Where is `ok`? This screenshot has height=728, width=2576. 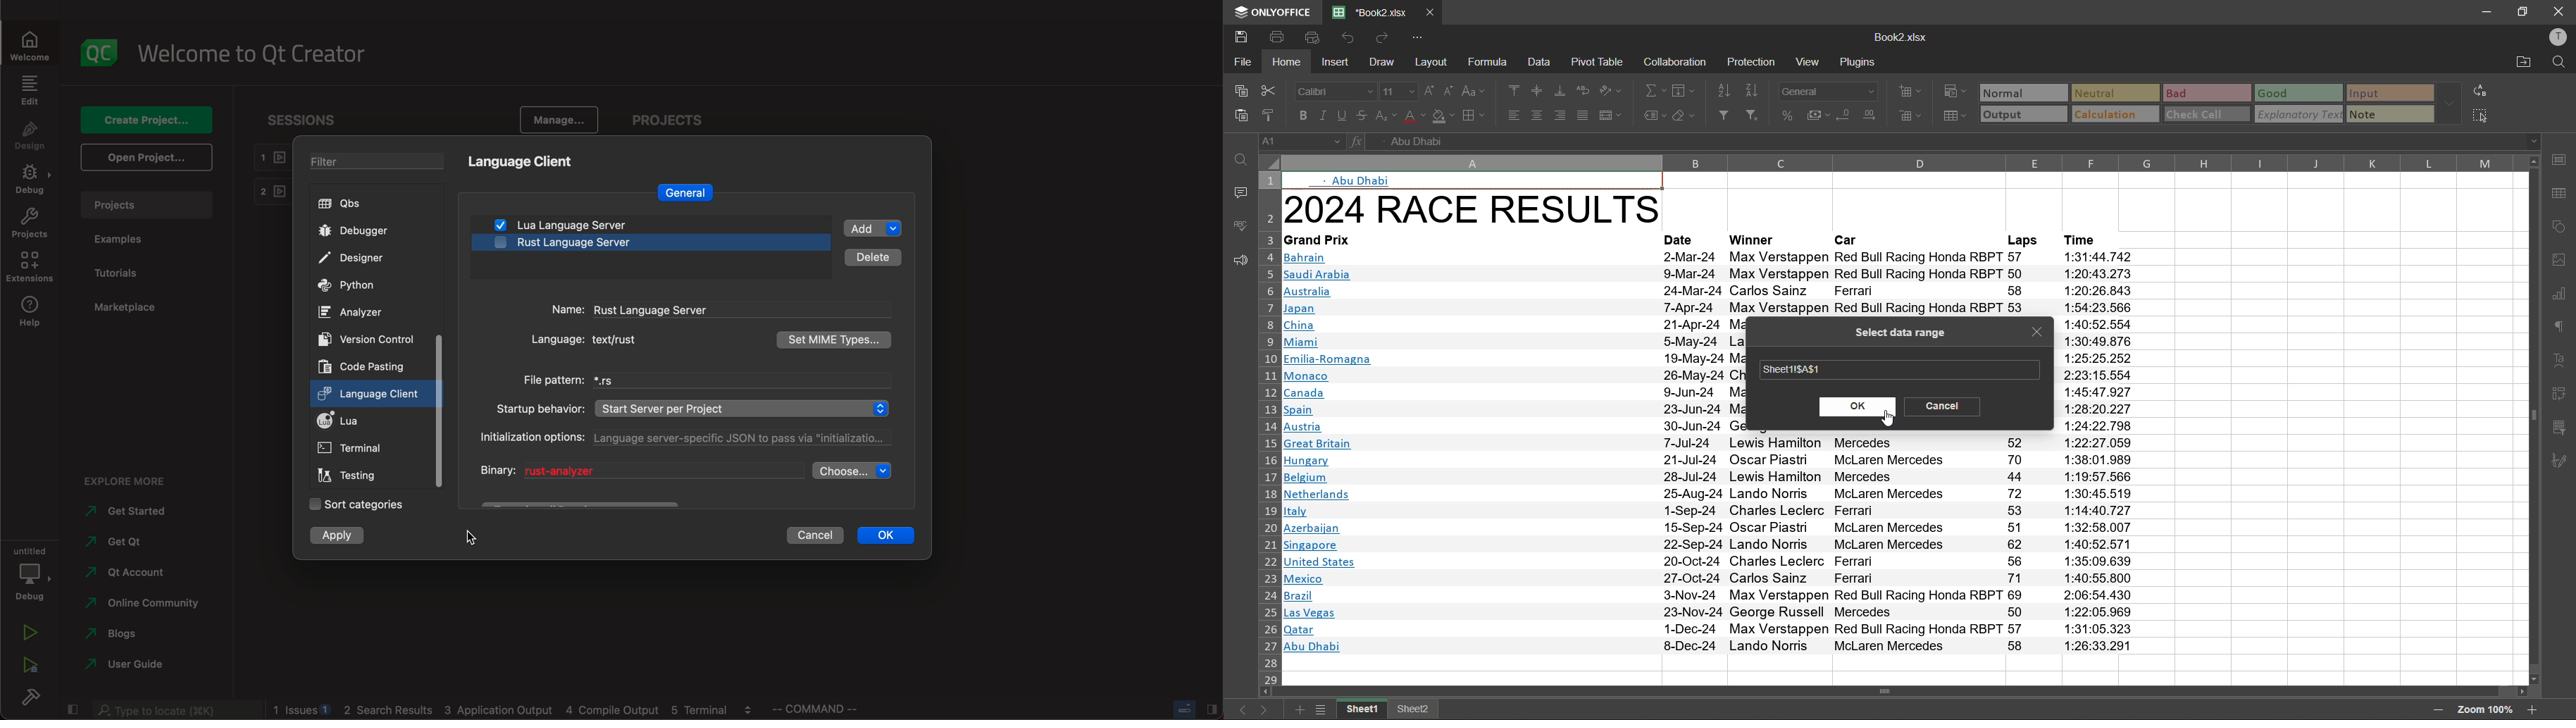 ok is located at coordinates (1860, 406).